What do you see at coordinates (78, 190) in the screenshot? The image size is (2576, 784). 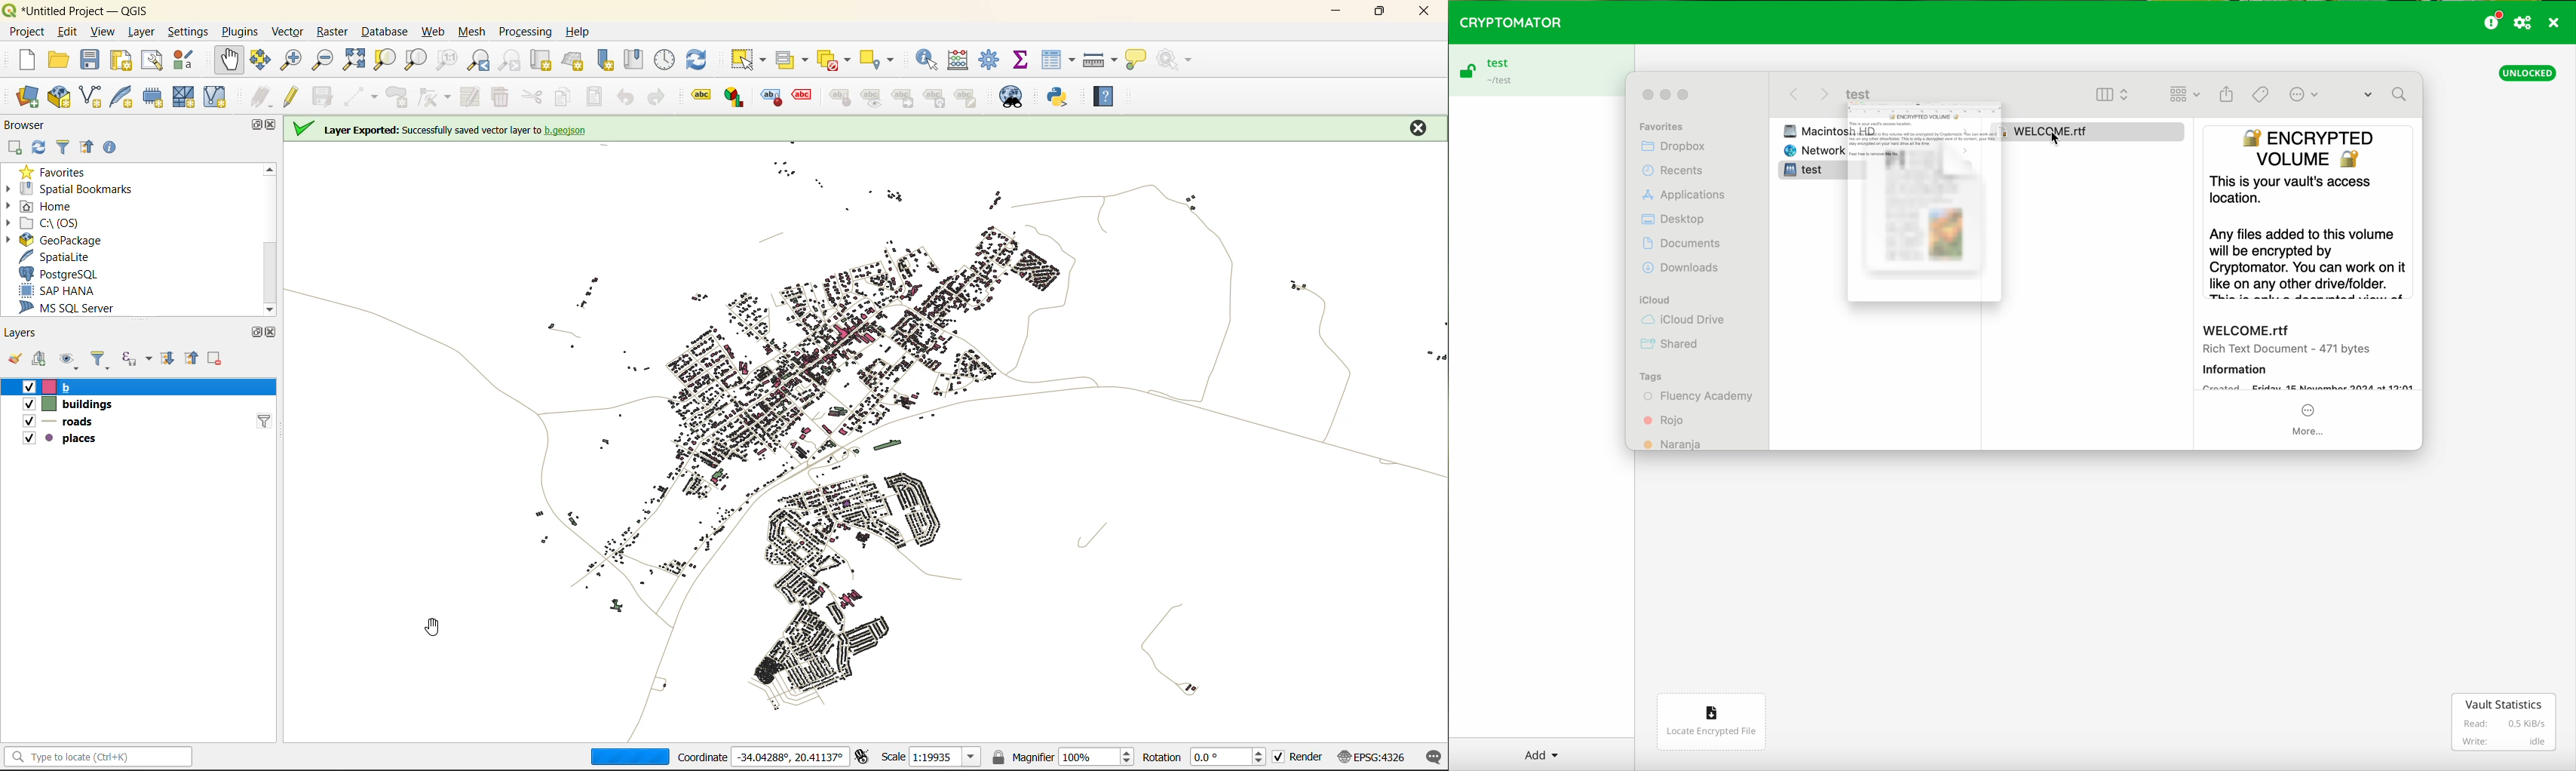 I see `spatial bookmarks` at bounding box center [78, 190].